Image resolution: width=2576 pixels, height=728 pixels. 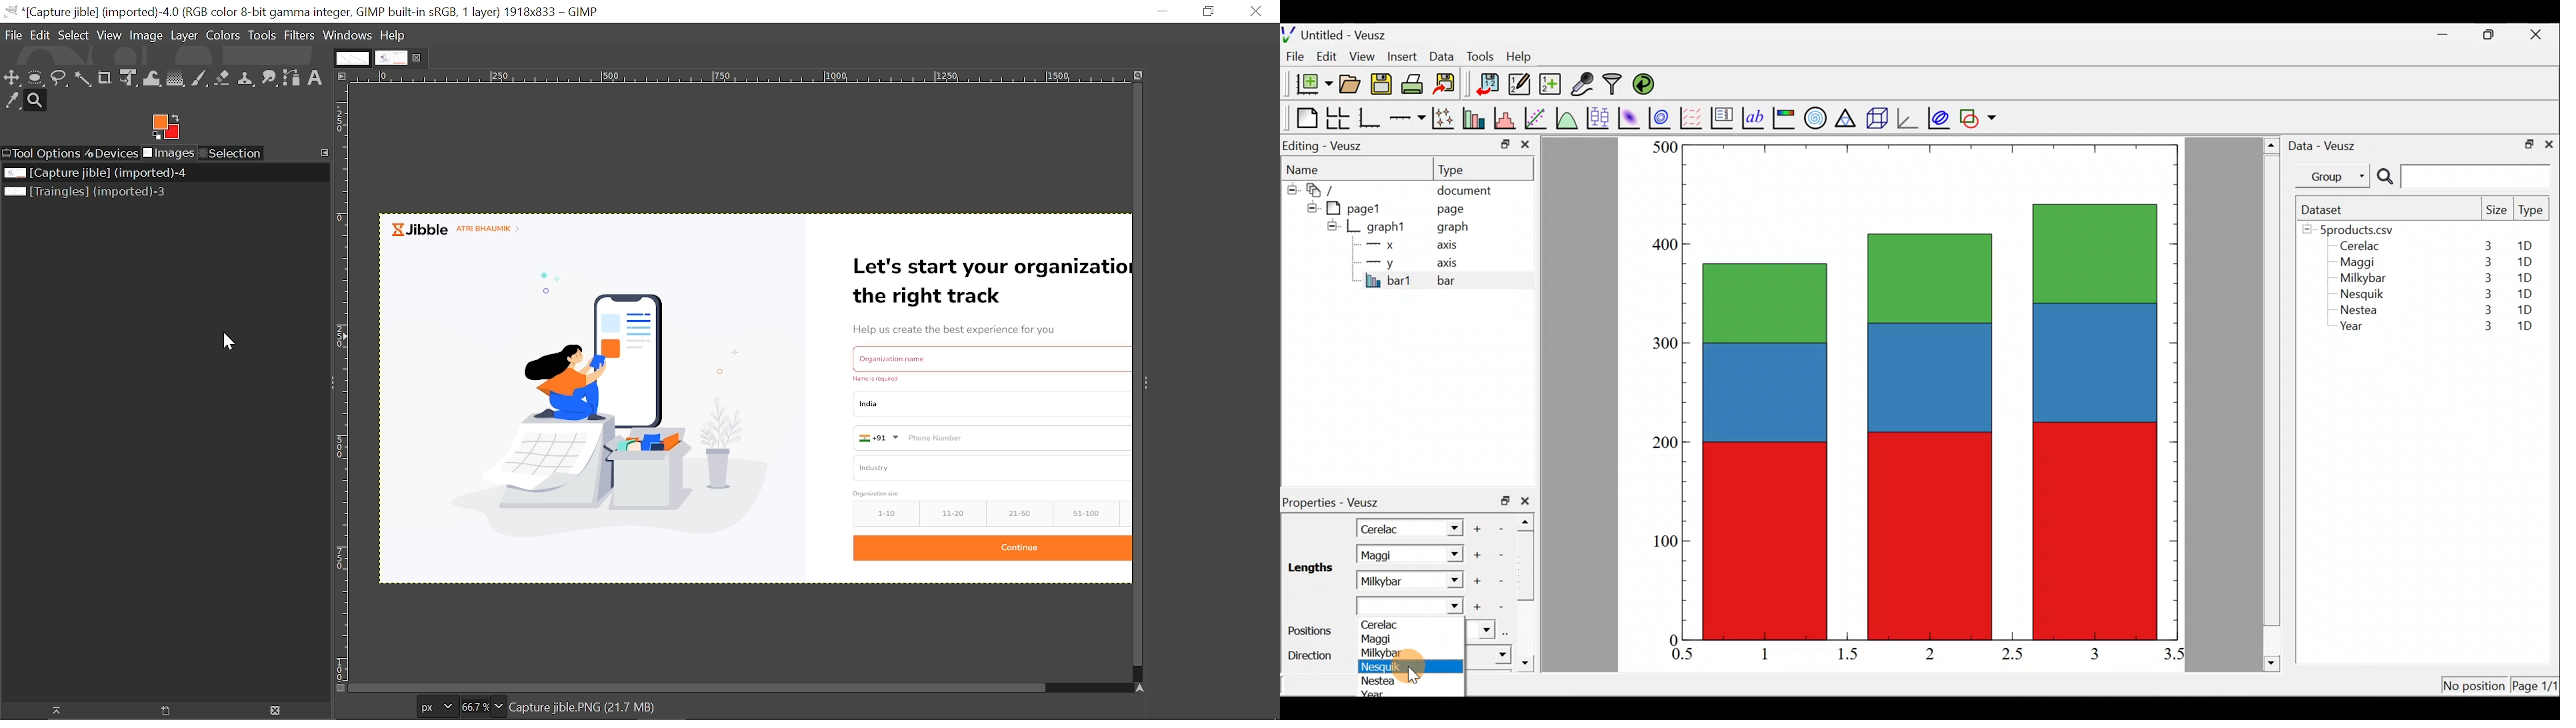 What do you see at coordinates (538, 334) in the screenshot?
I see `cursor` at bounding box center [538, 334].